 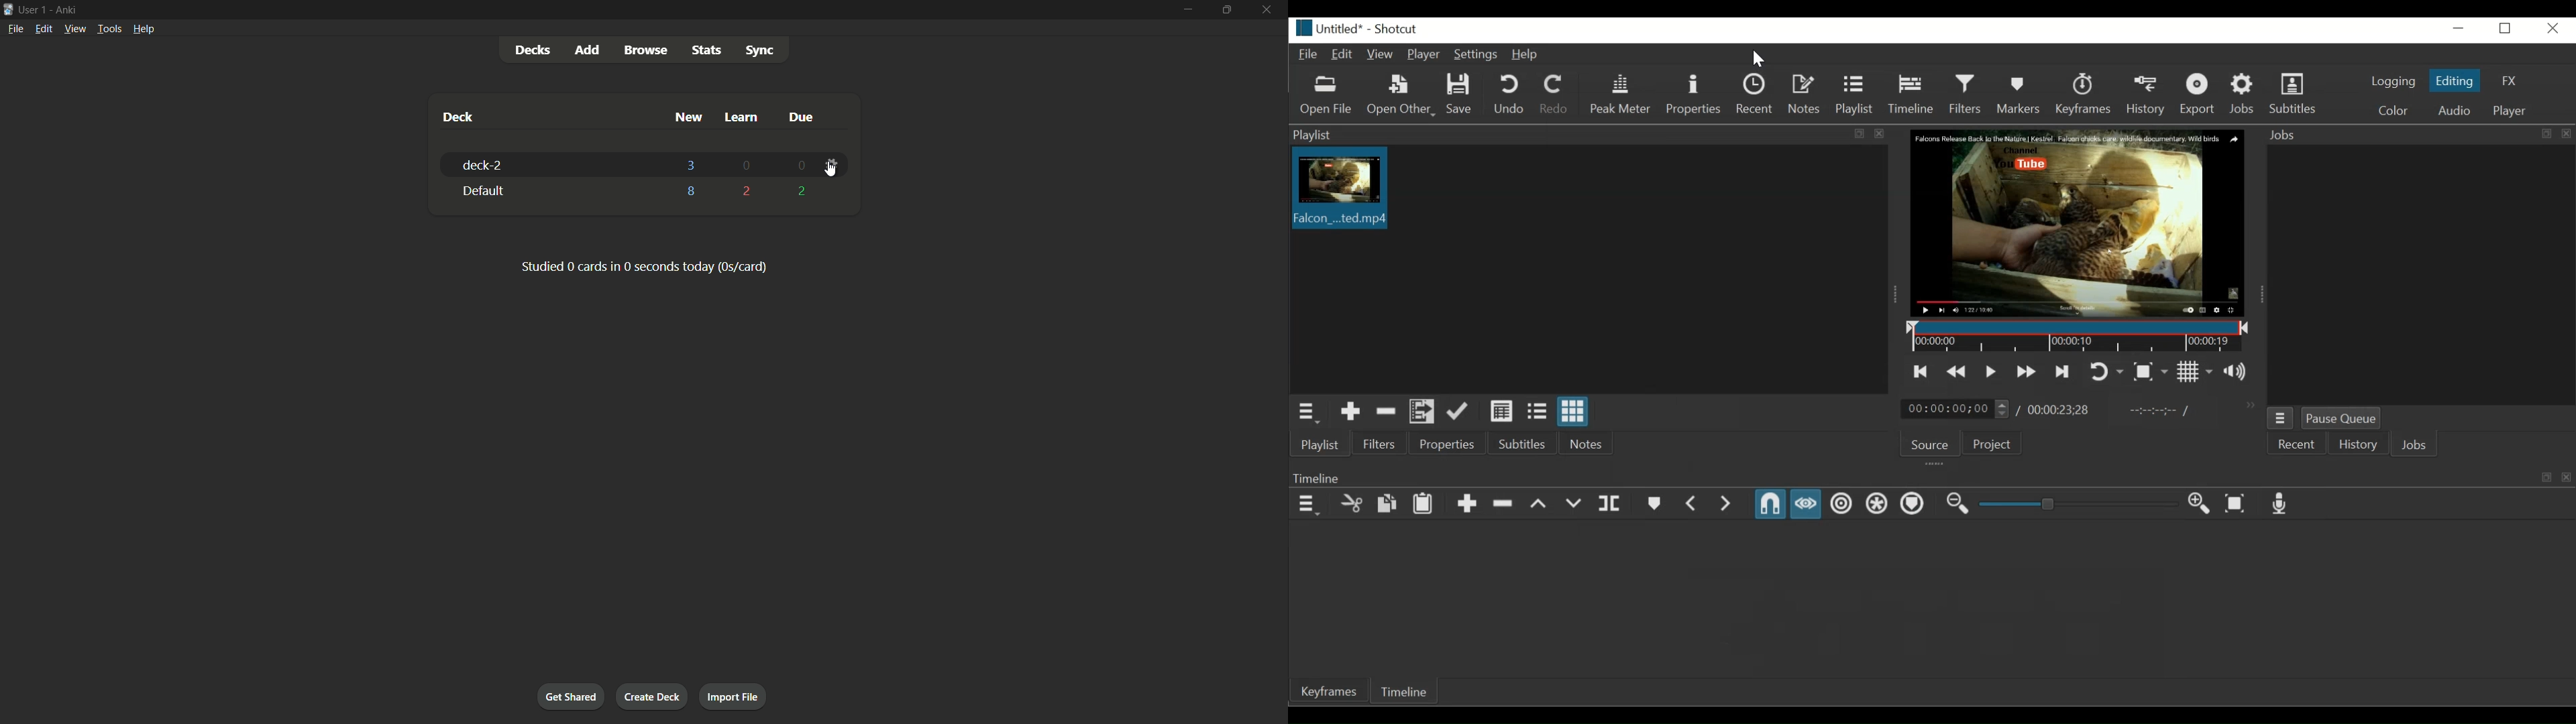 I want to click on View, so click(x=1380, y=56).